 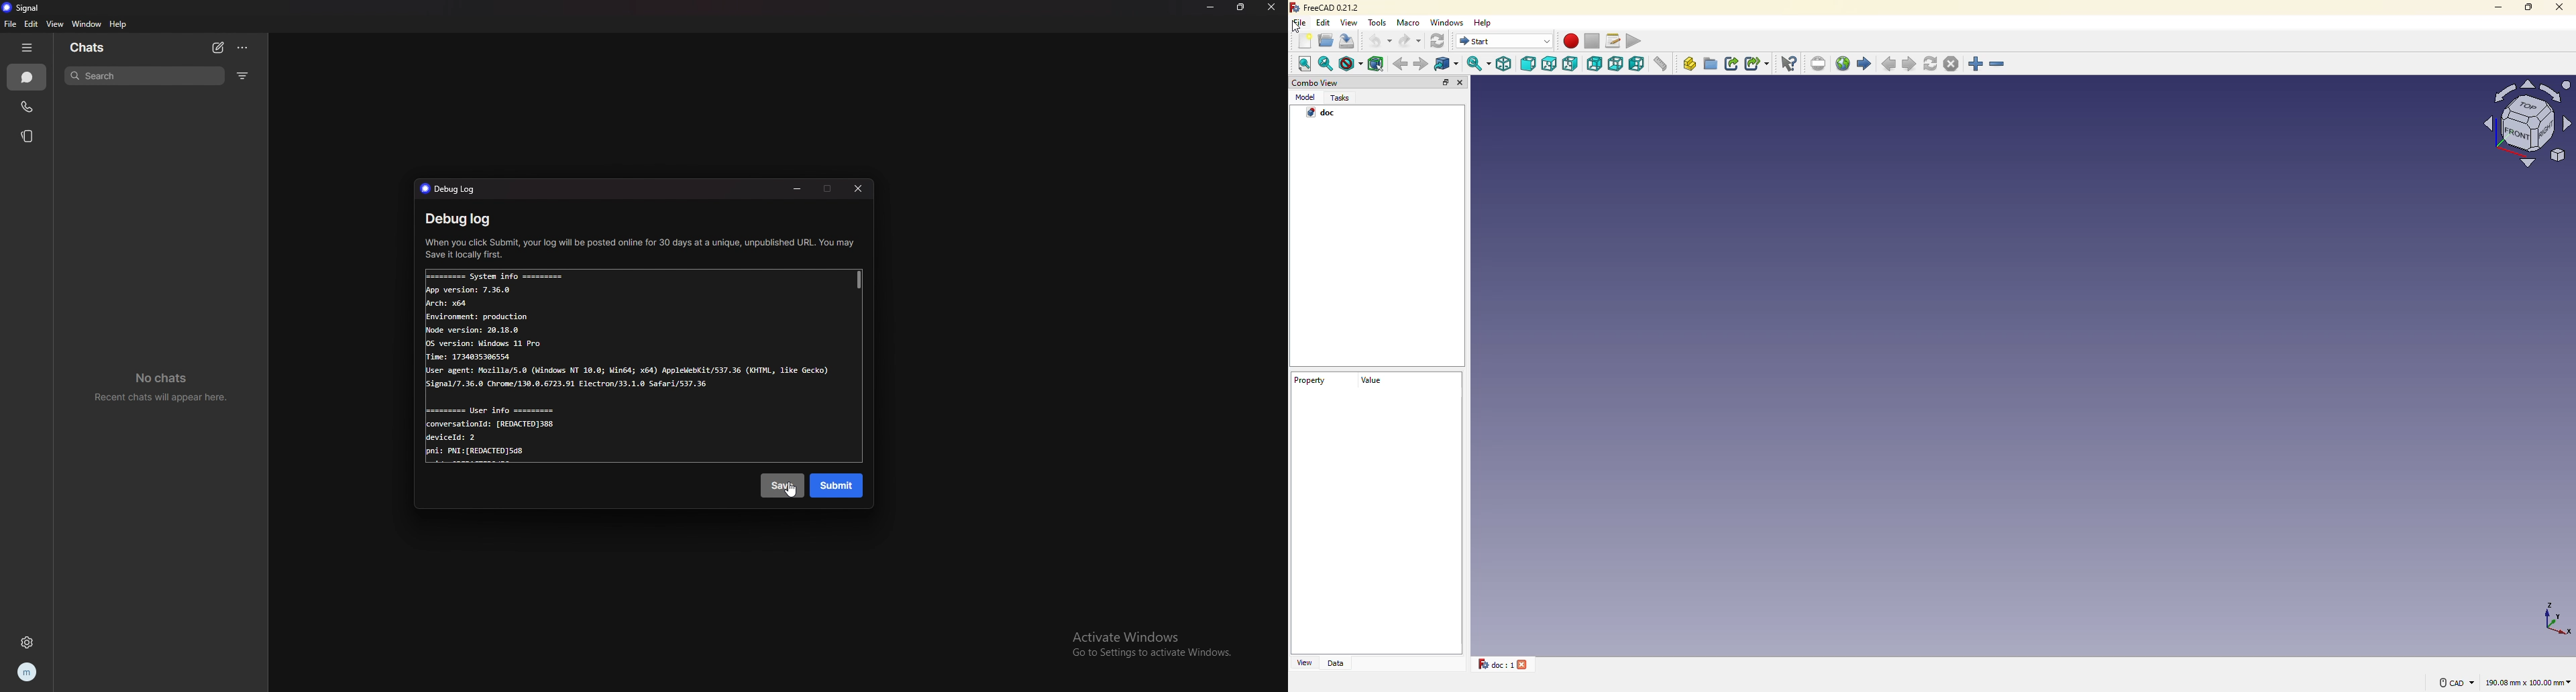 What do you see at coordinates (1351, 42) in the screenshot?
I see `save` at bounding box center [1351, 42].